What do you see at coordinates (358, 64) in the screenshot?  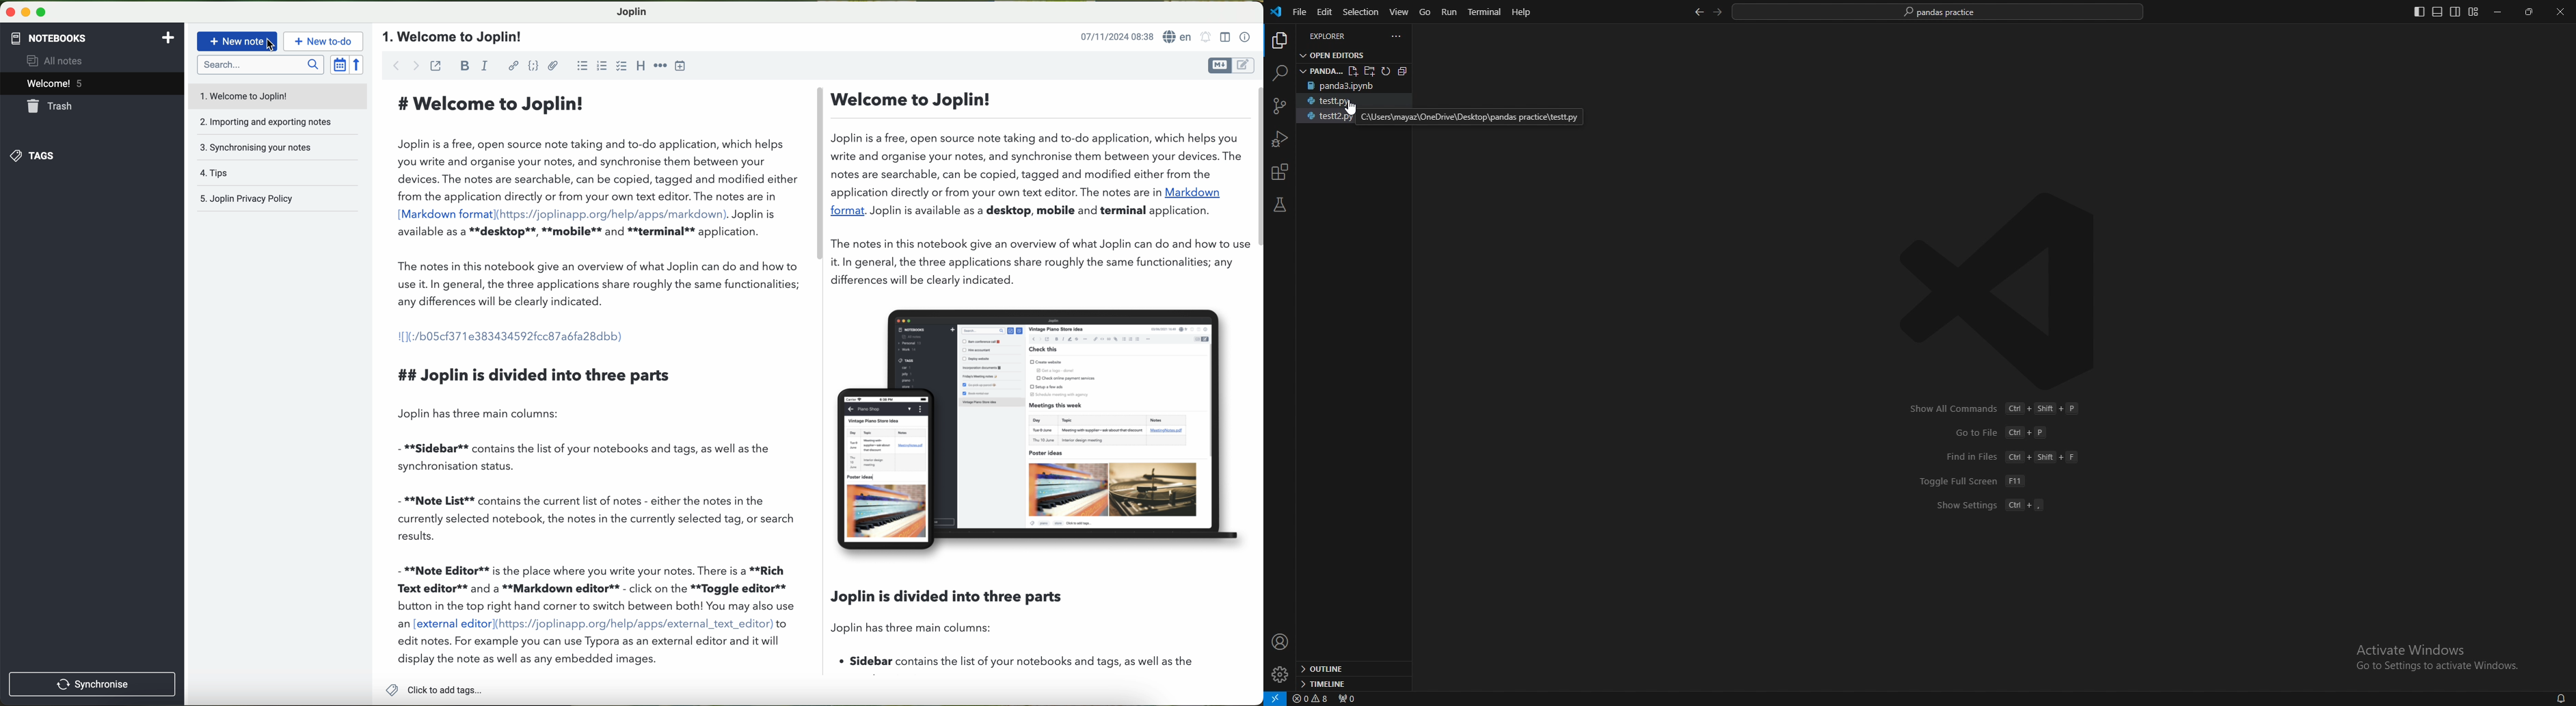 I see `reverse sort order` at bounding box center [358, 64].